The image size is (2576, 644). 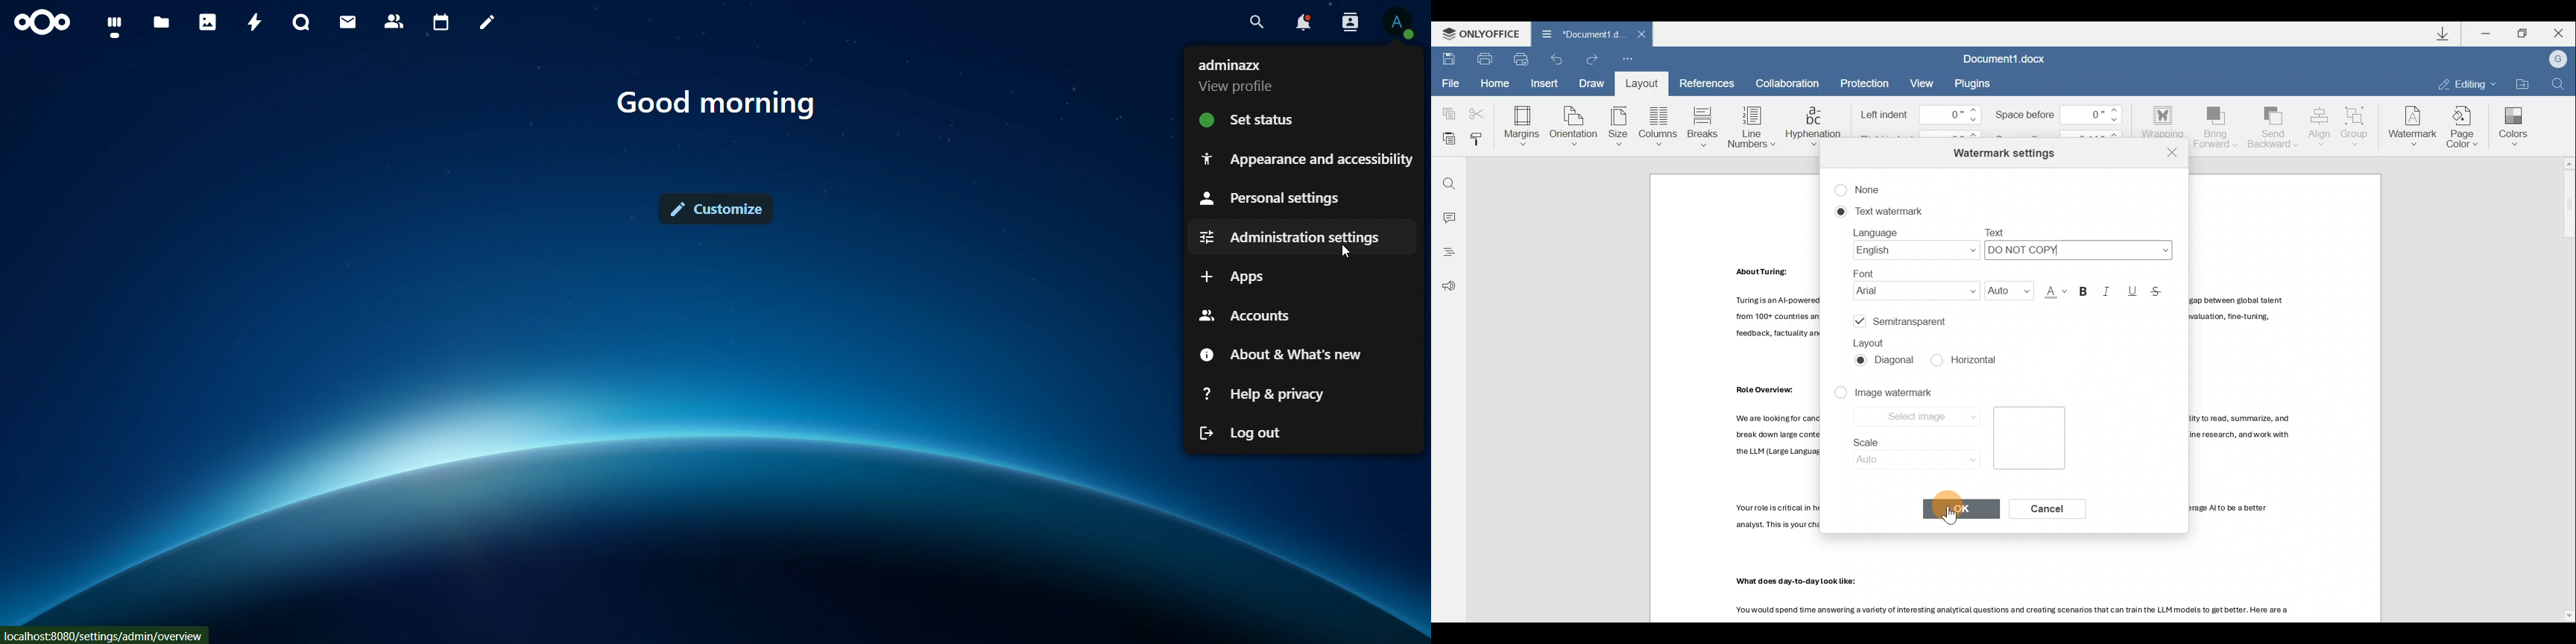 What do you see at coordinates (1705, 82) in the screenshot?
I see `References` at bounding box center [1705, 82].